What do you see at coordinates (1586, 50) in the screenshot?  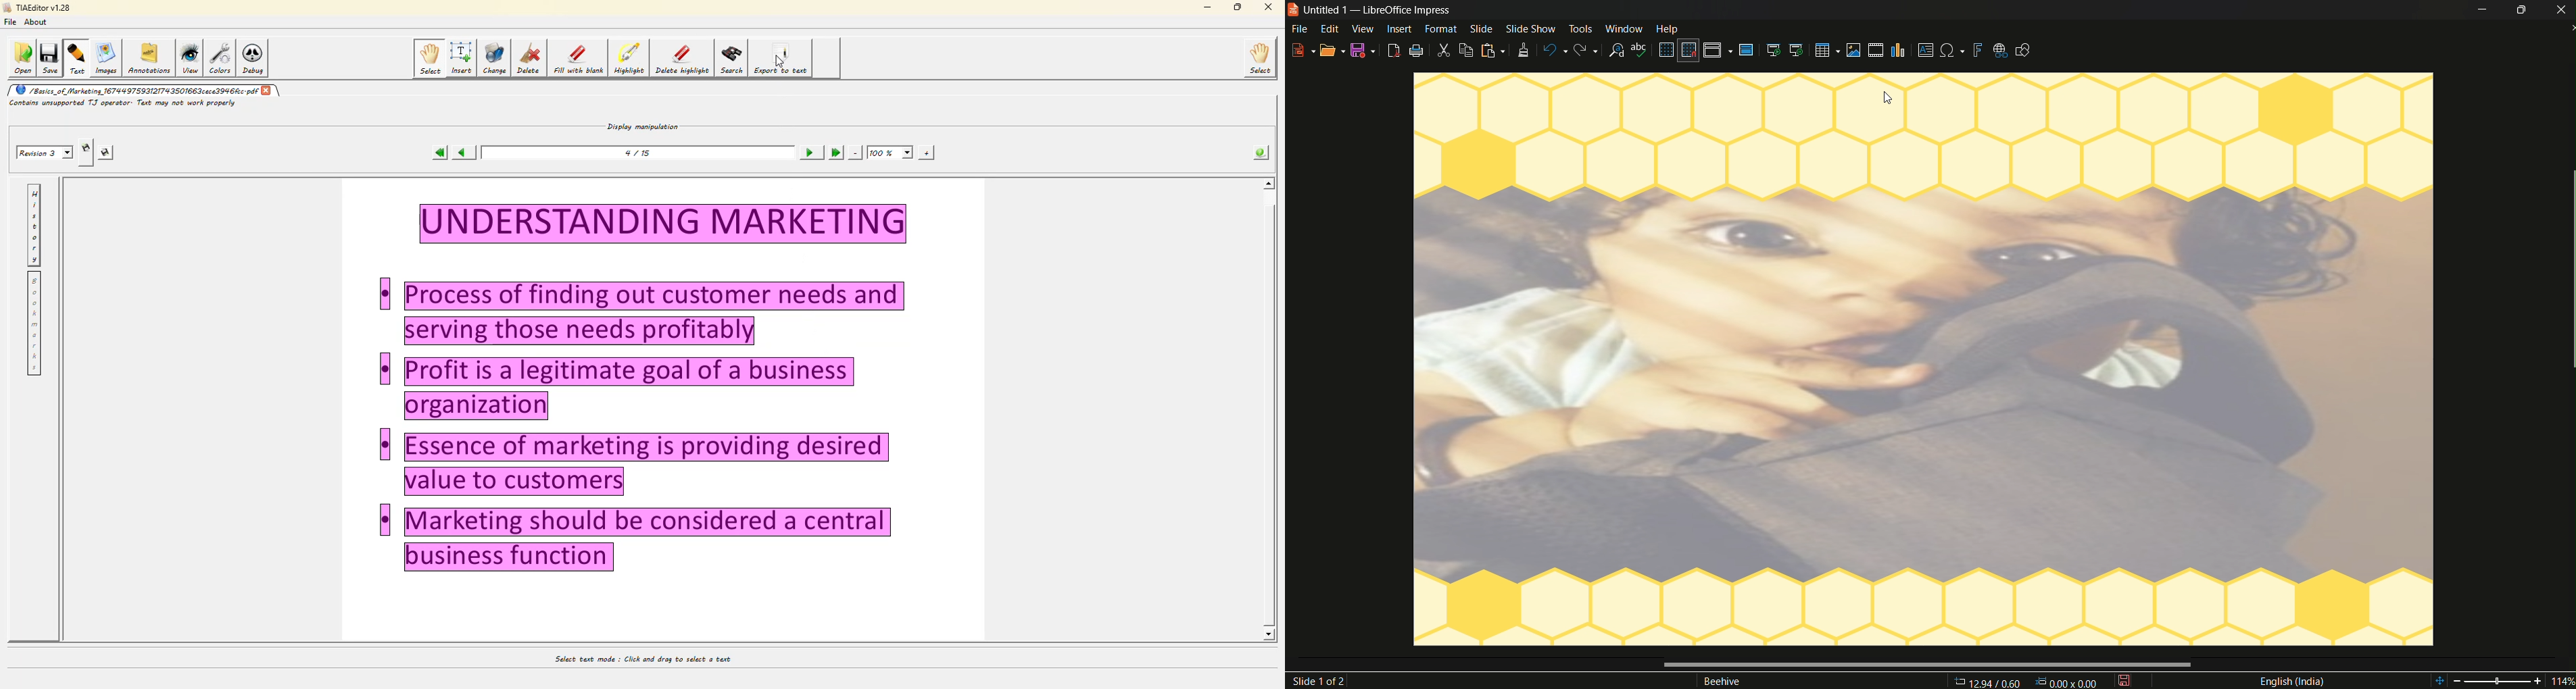 I see `redo` at bounding box center [1586, 50].